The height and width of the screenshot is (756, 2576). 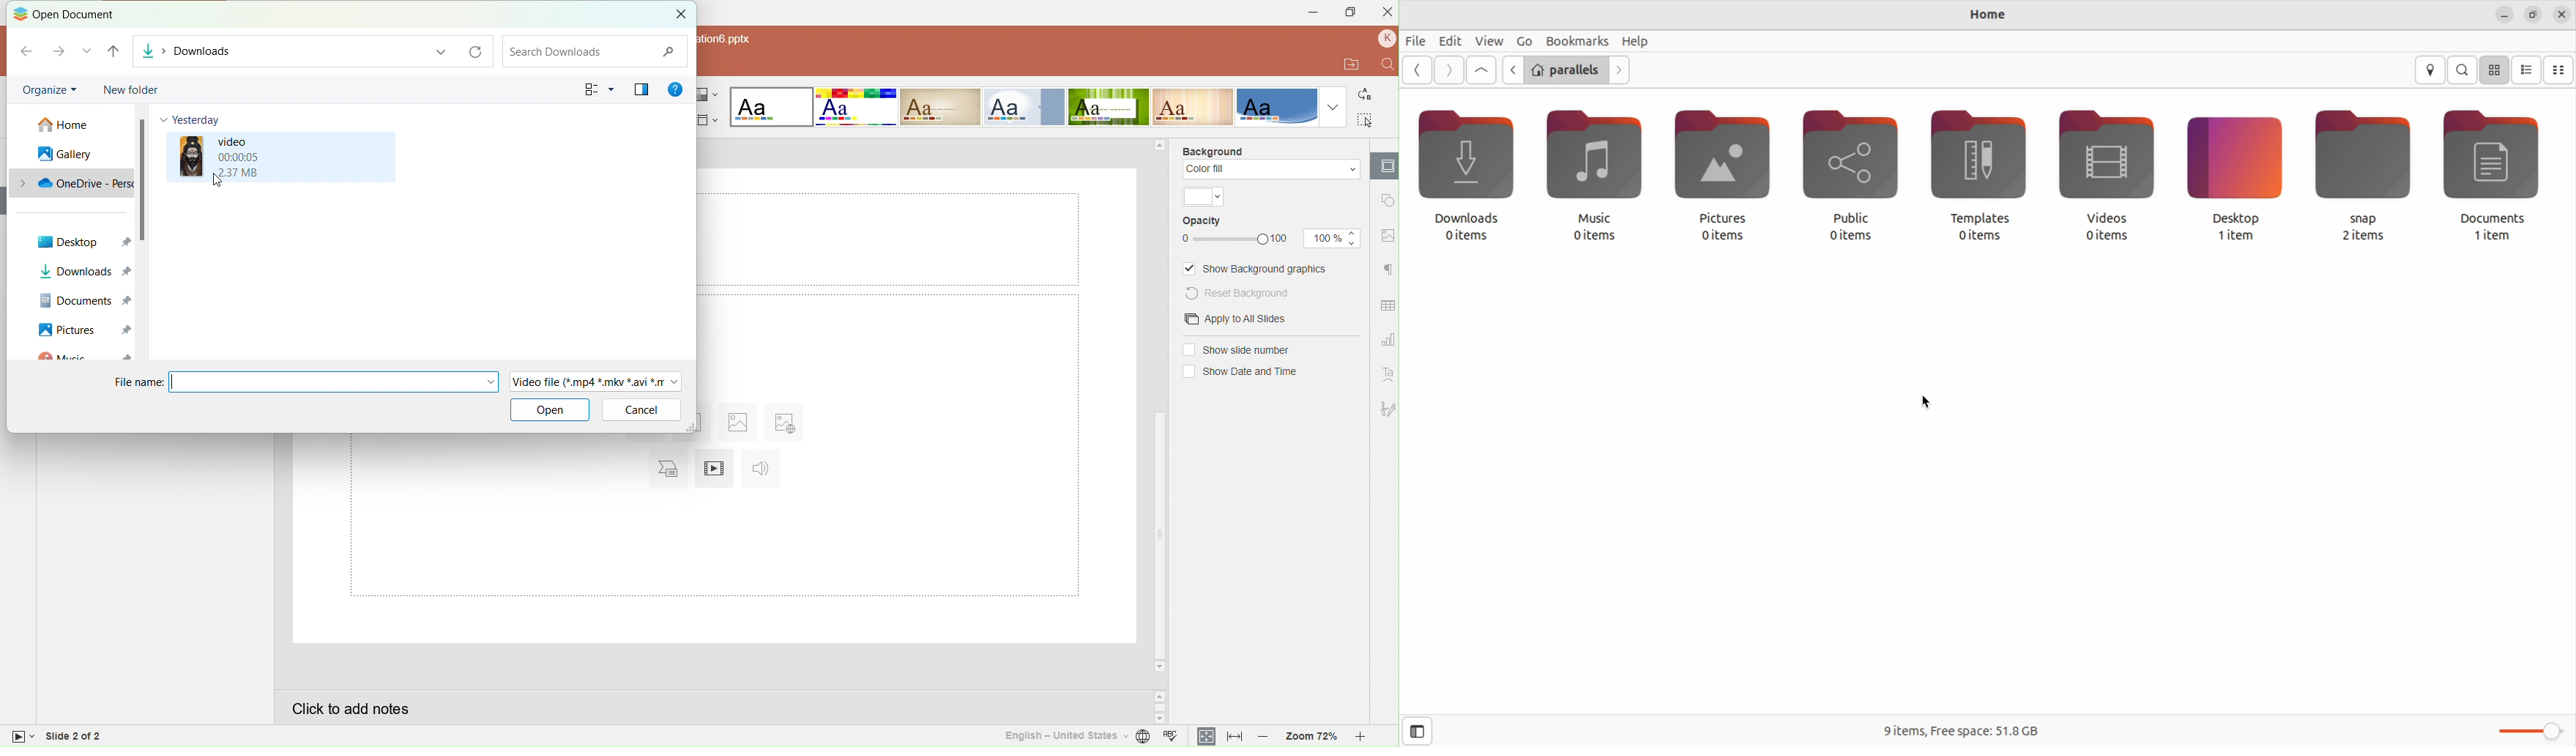 I want to click on Fit to width, so click(x=1232, y=736).